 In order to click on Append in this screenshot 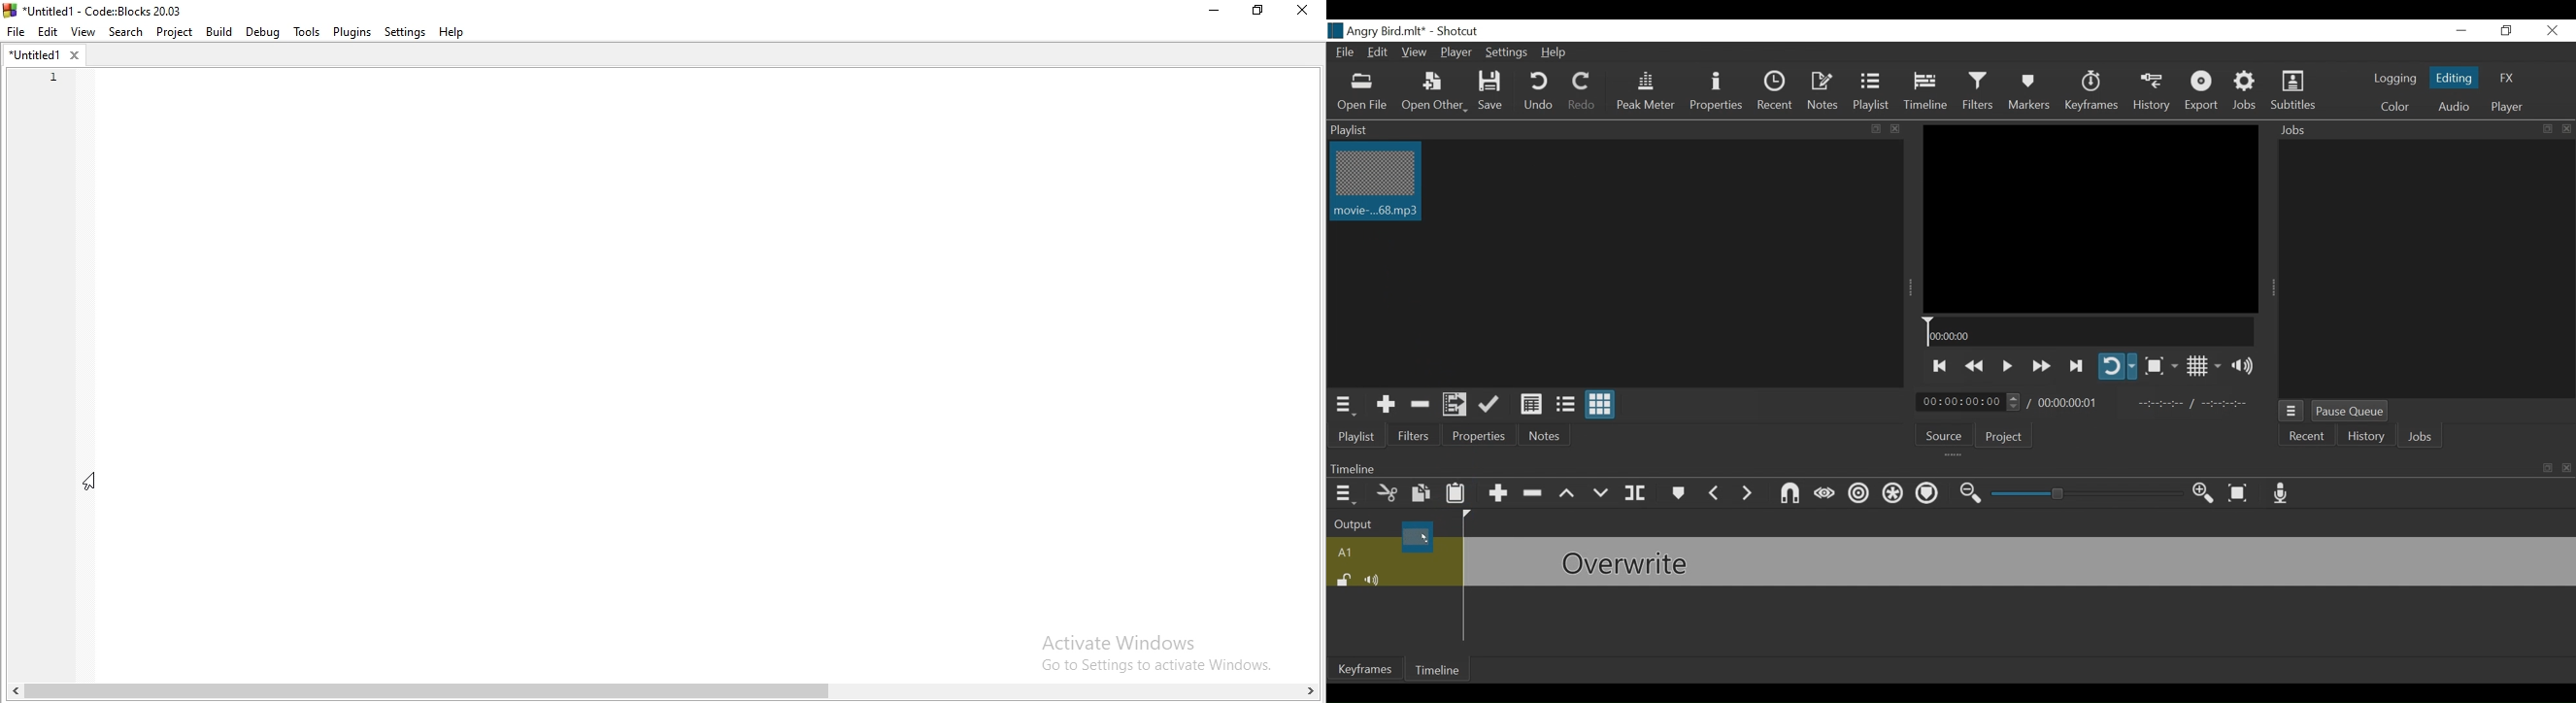, I will do `click(1498, 492)`.